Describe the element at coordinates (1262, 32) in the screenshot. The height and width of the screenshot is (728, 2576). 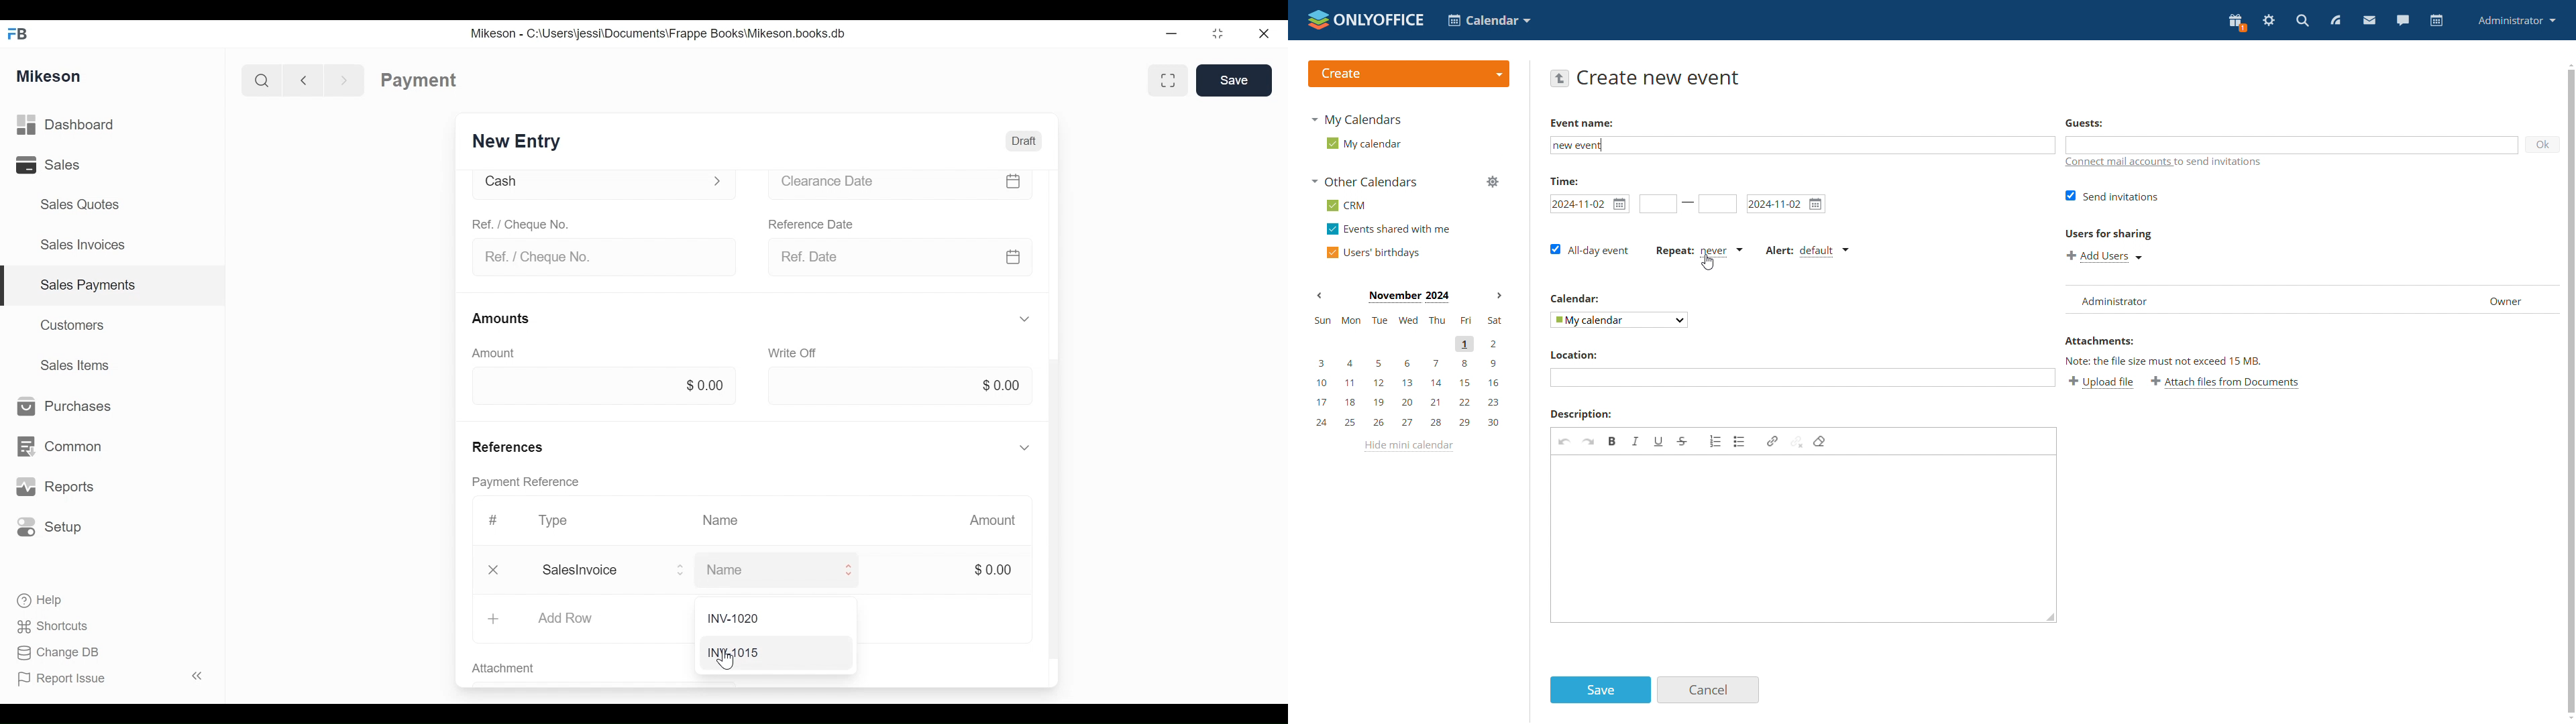
I see `Close` at that location.